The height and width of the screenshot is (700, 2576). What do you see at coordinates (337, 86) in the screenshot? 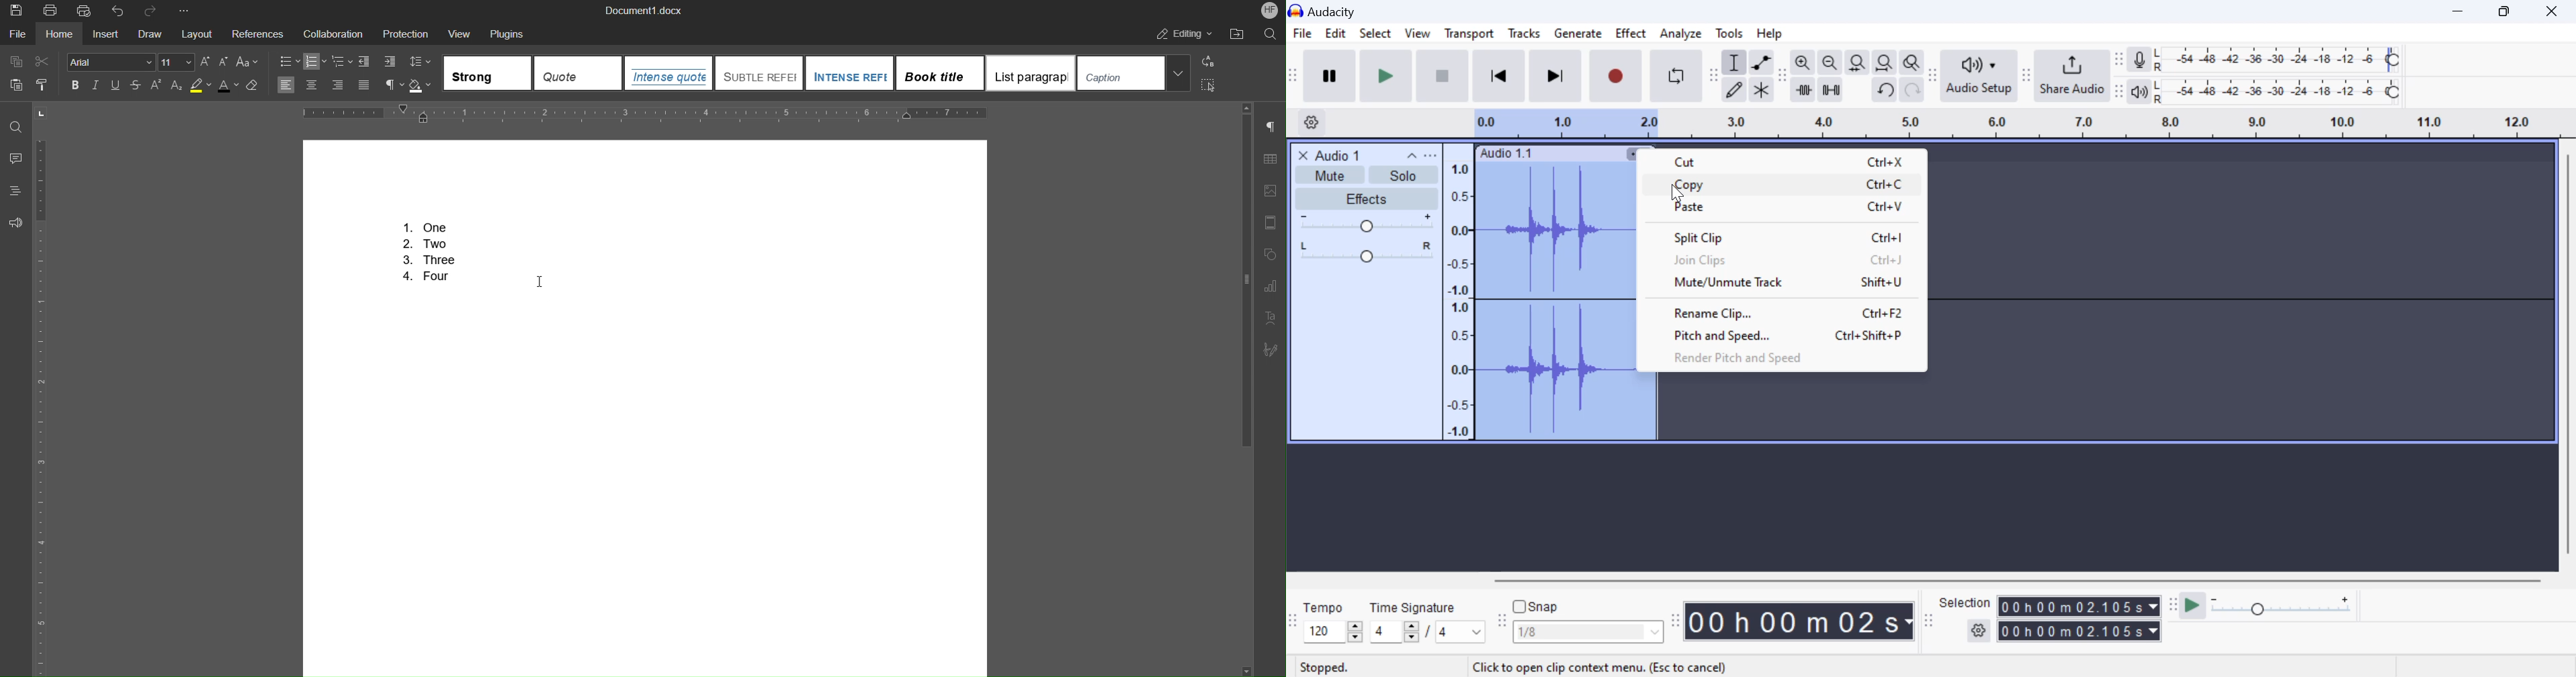
I see `Right Align` at bounding box center [337, 86].